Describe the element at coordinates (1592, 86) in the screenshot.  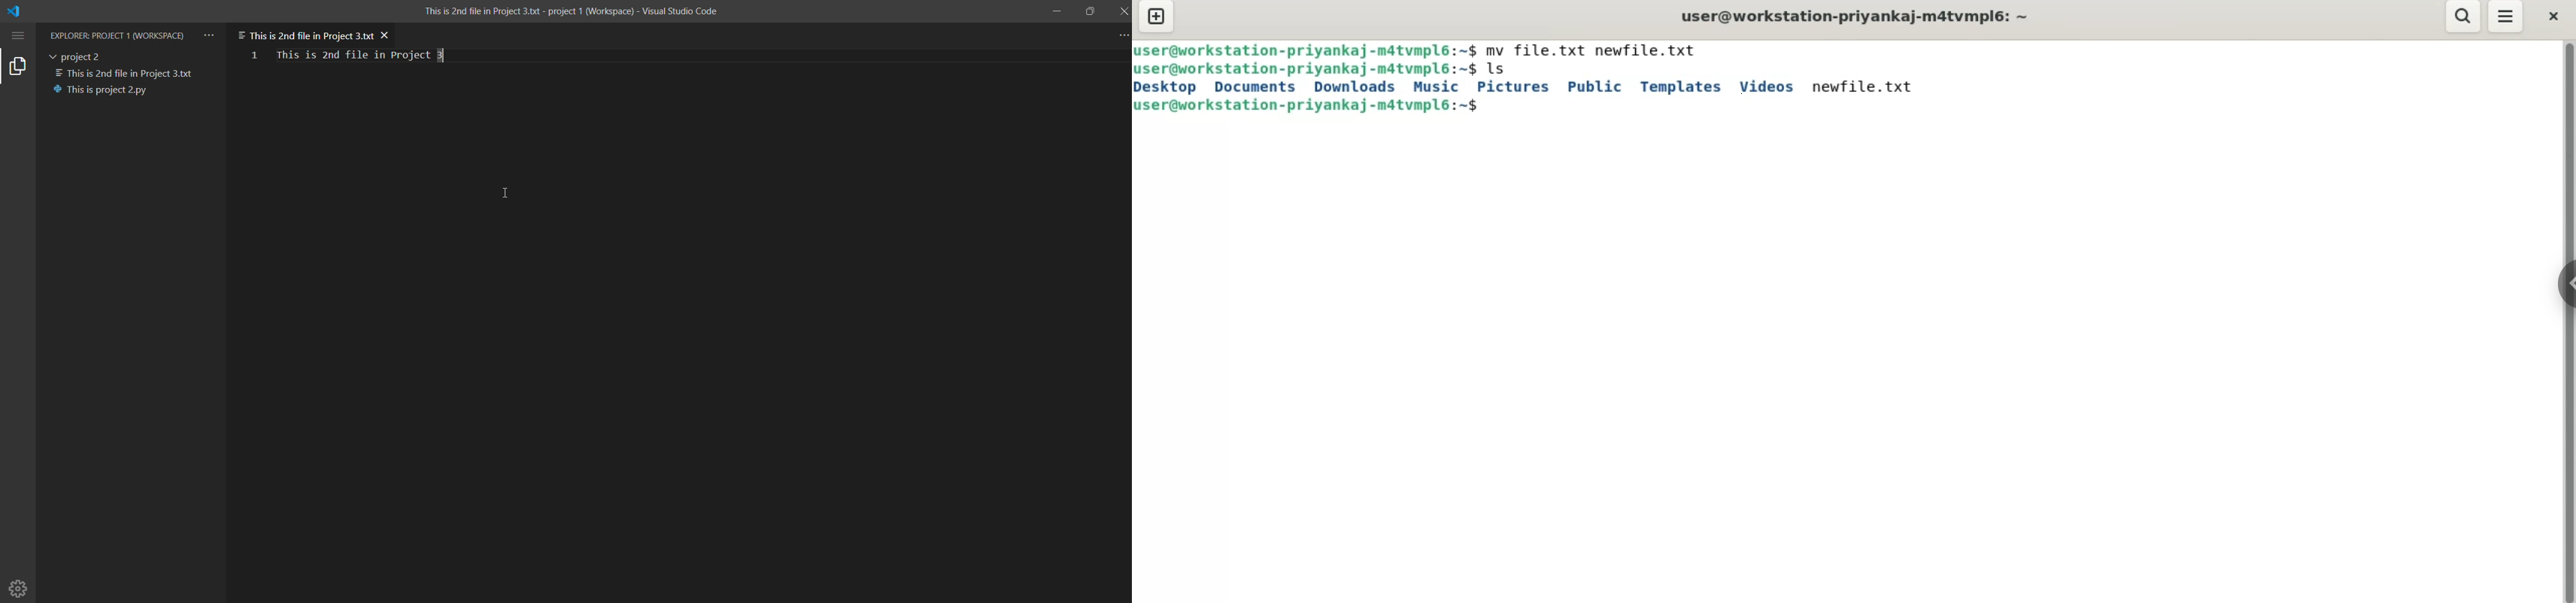
I see `public` at that location.